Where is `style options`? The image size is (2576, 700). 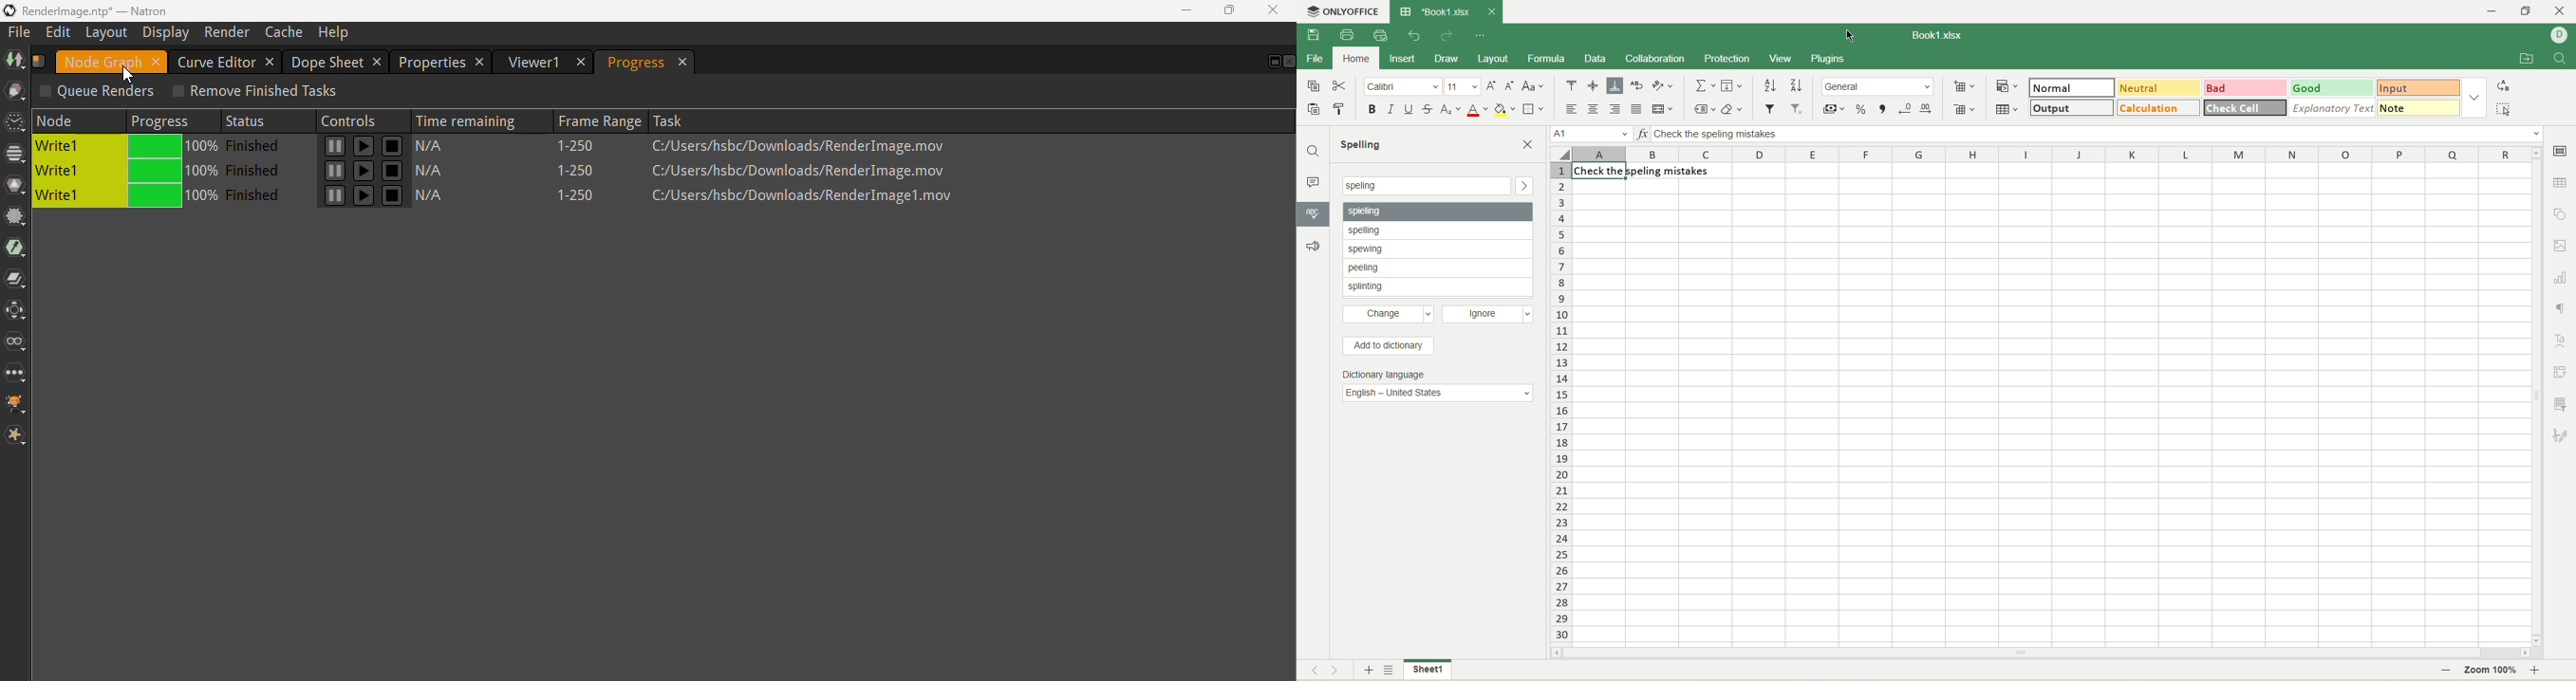 style options is located at coordinates (2474, 100).